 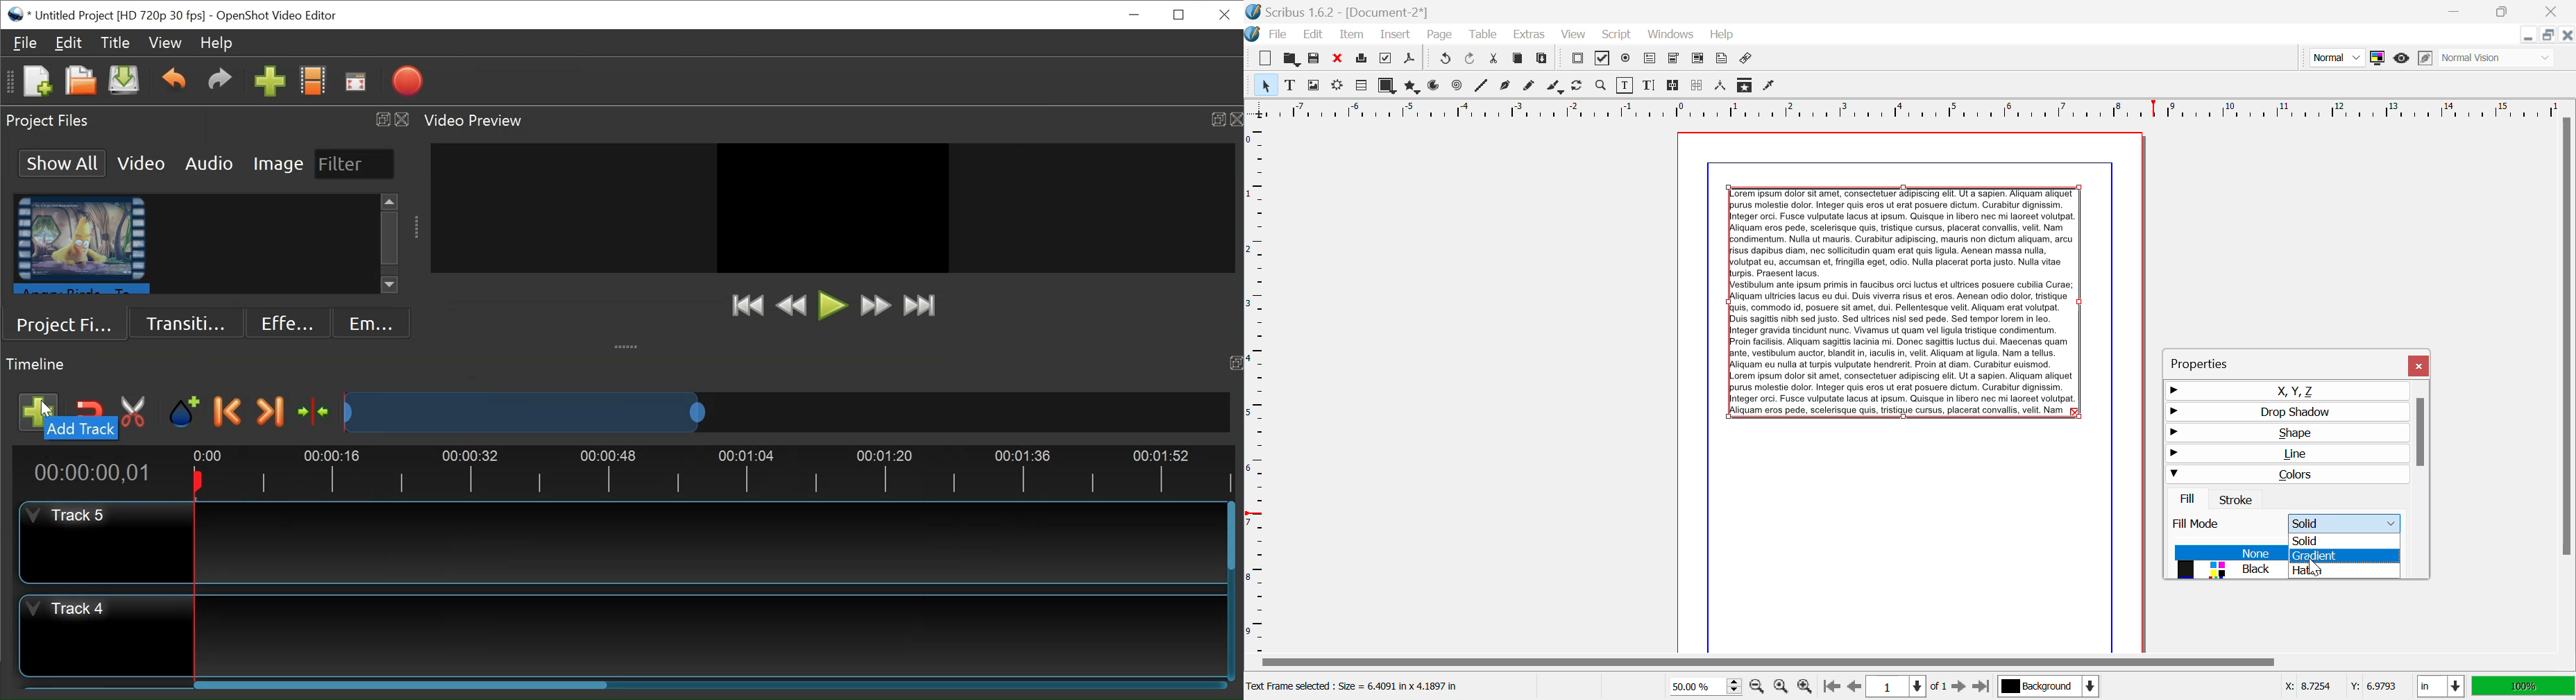 What do you see at coordinates (1723, 35) in the screenshot?
I see `Help` at bounding box center [1723, 35].